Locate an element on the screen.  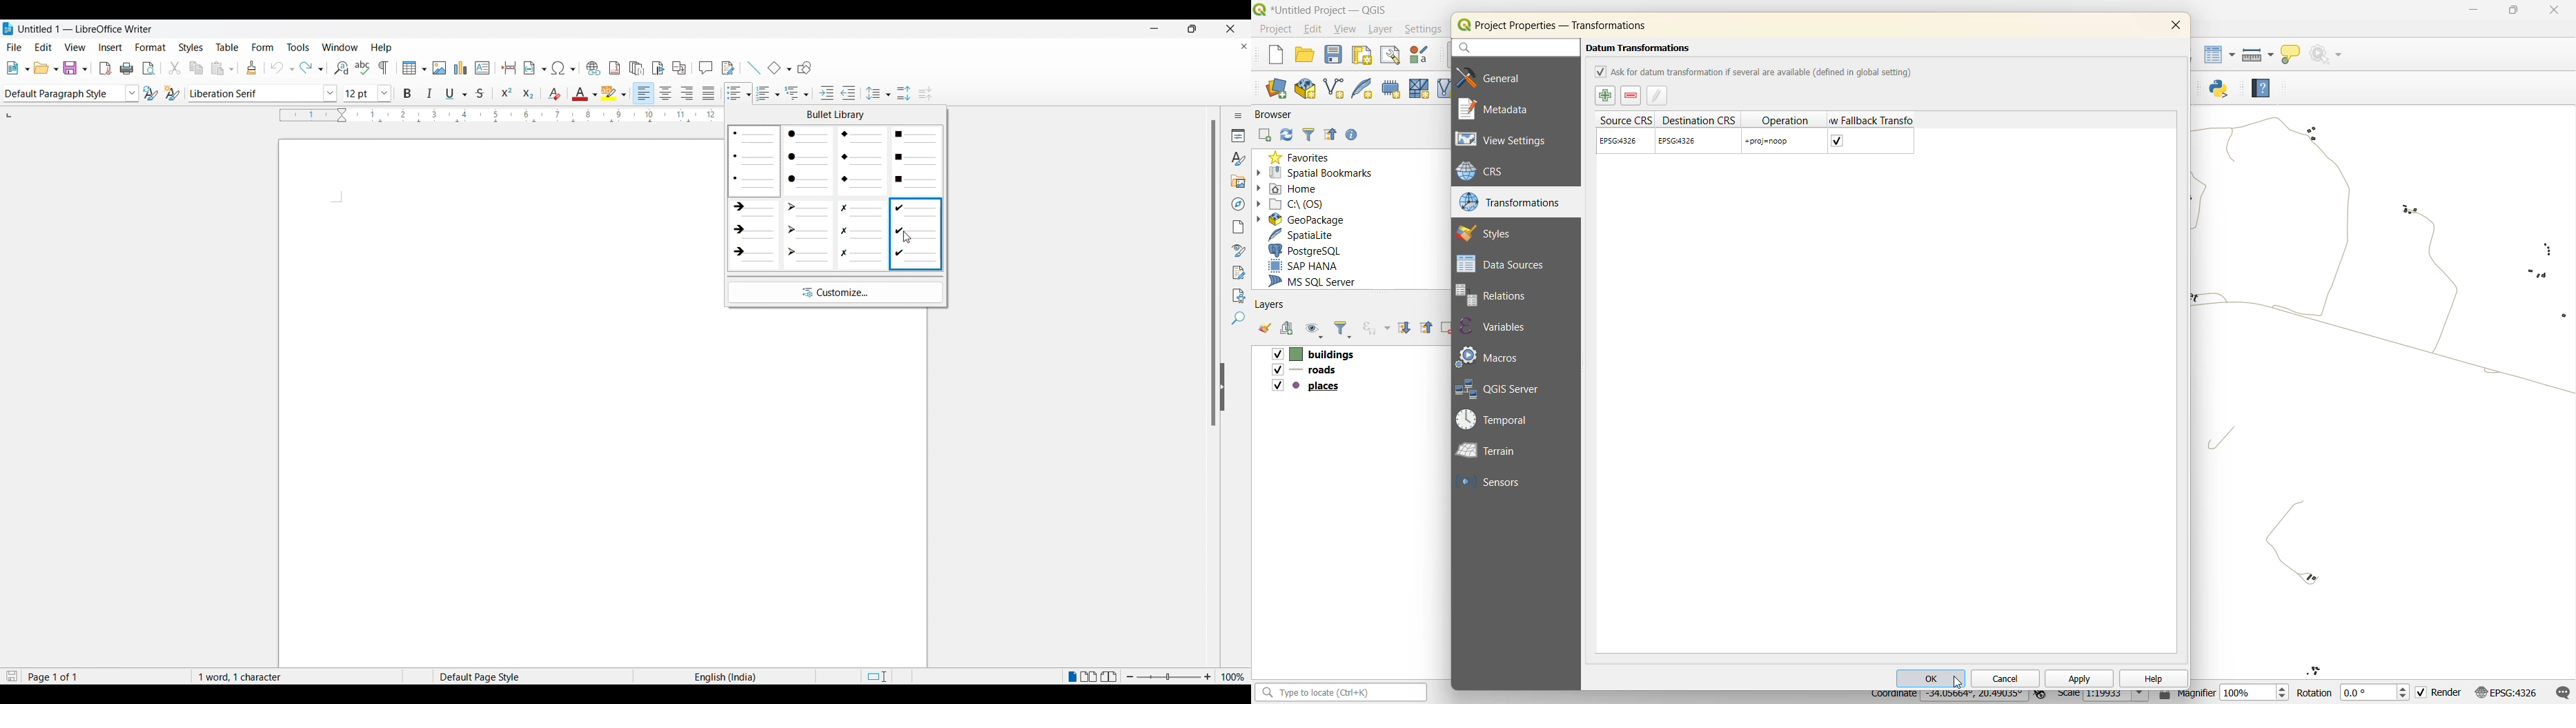
collapse all is located at coordinates (1331, 137).